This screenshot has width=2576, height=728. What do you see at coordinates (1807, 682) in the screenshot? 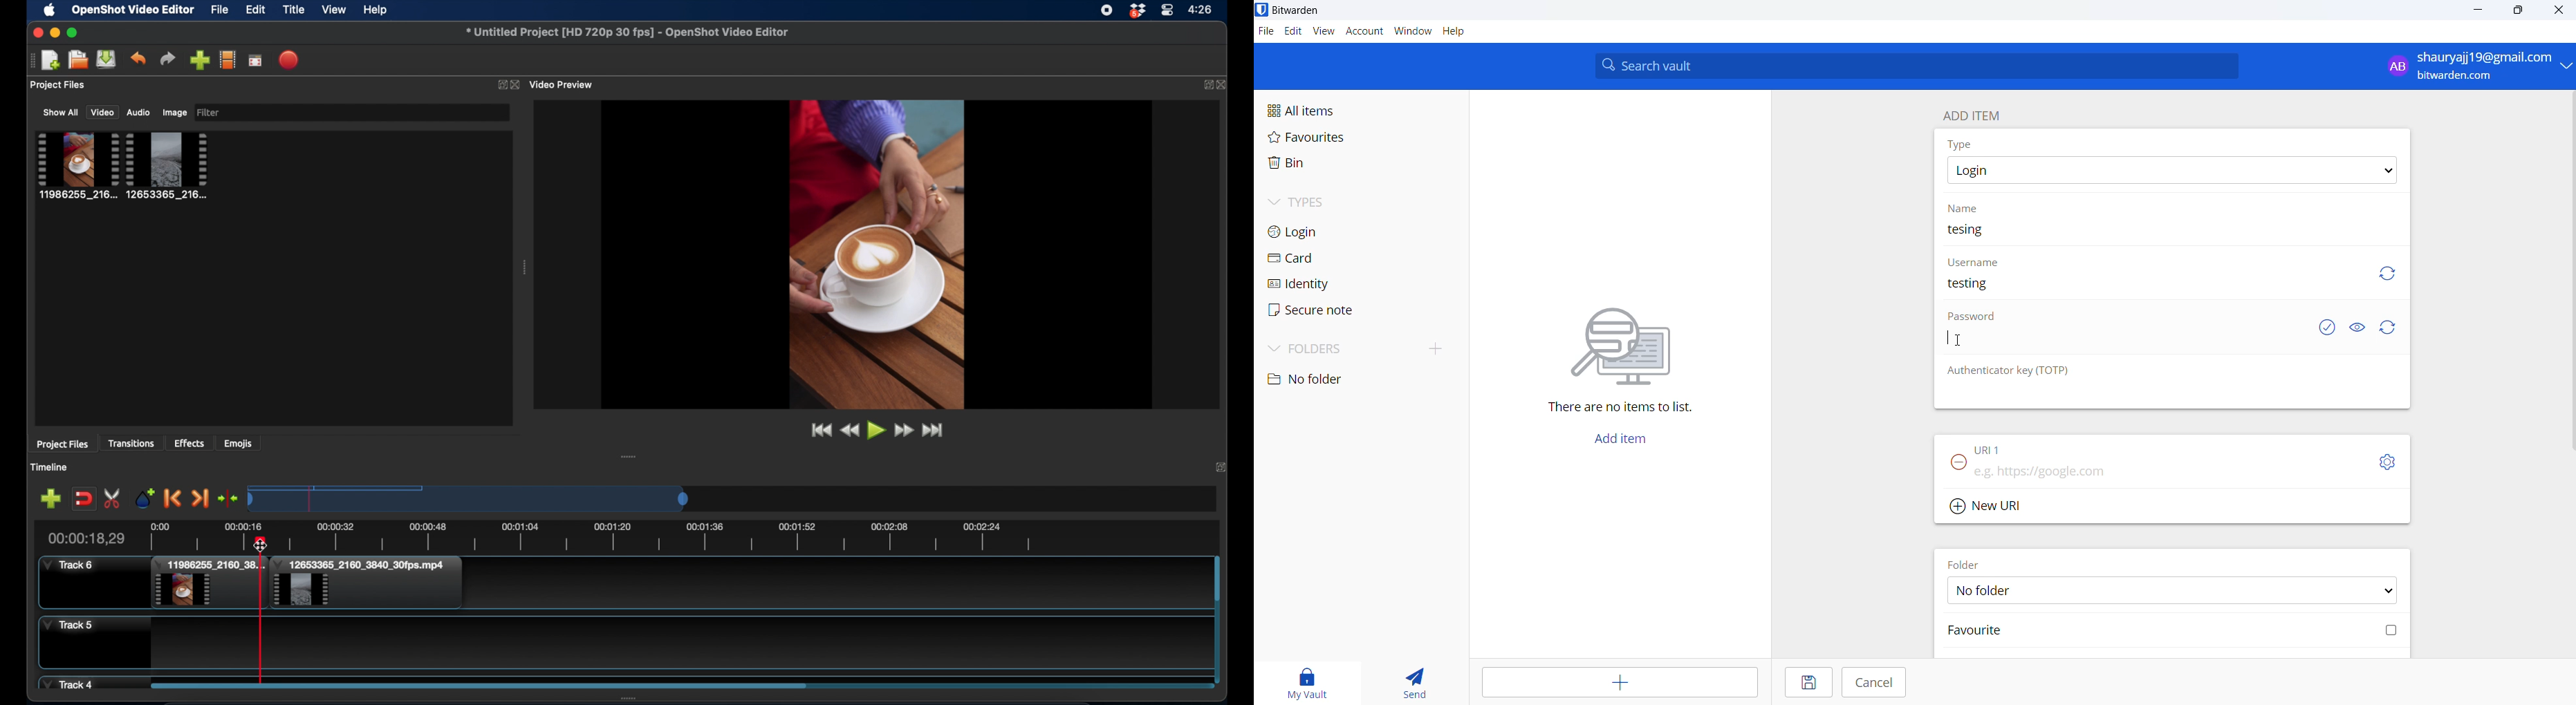
I see `save` at bounding box center [1807, 682].